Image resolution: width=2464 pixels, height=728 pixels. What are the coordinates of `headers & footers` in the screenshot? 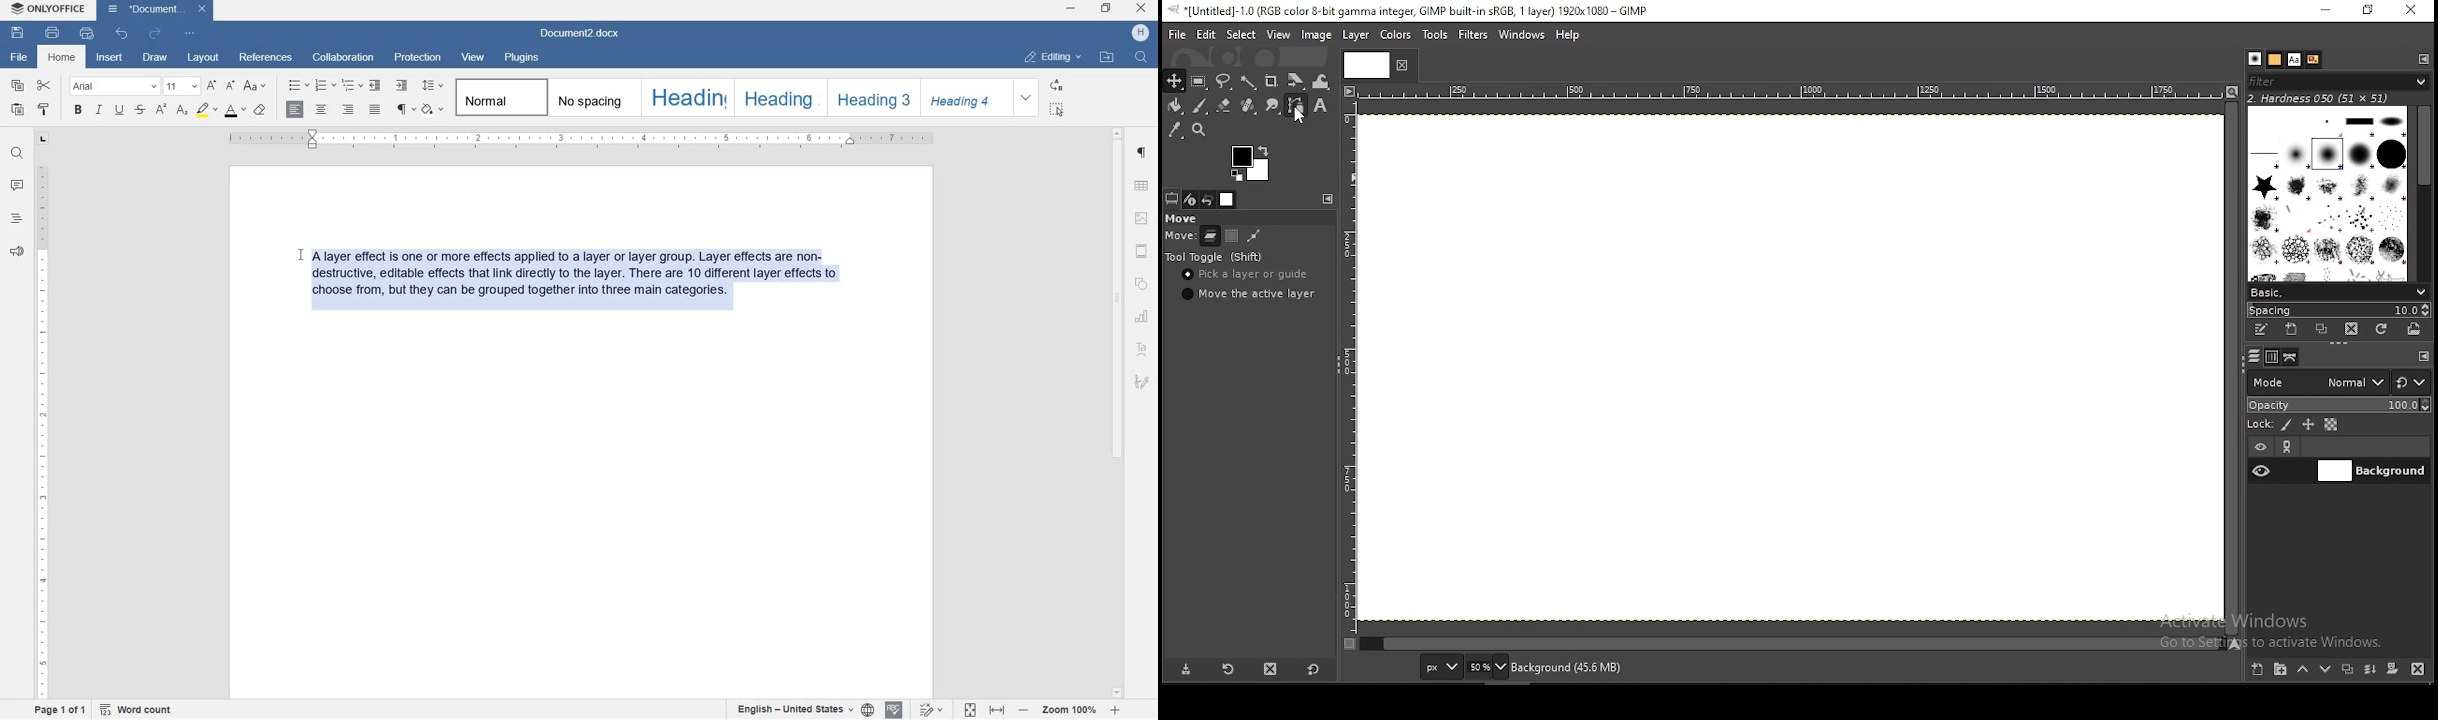 It's located at (1143, 250).